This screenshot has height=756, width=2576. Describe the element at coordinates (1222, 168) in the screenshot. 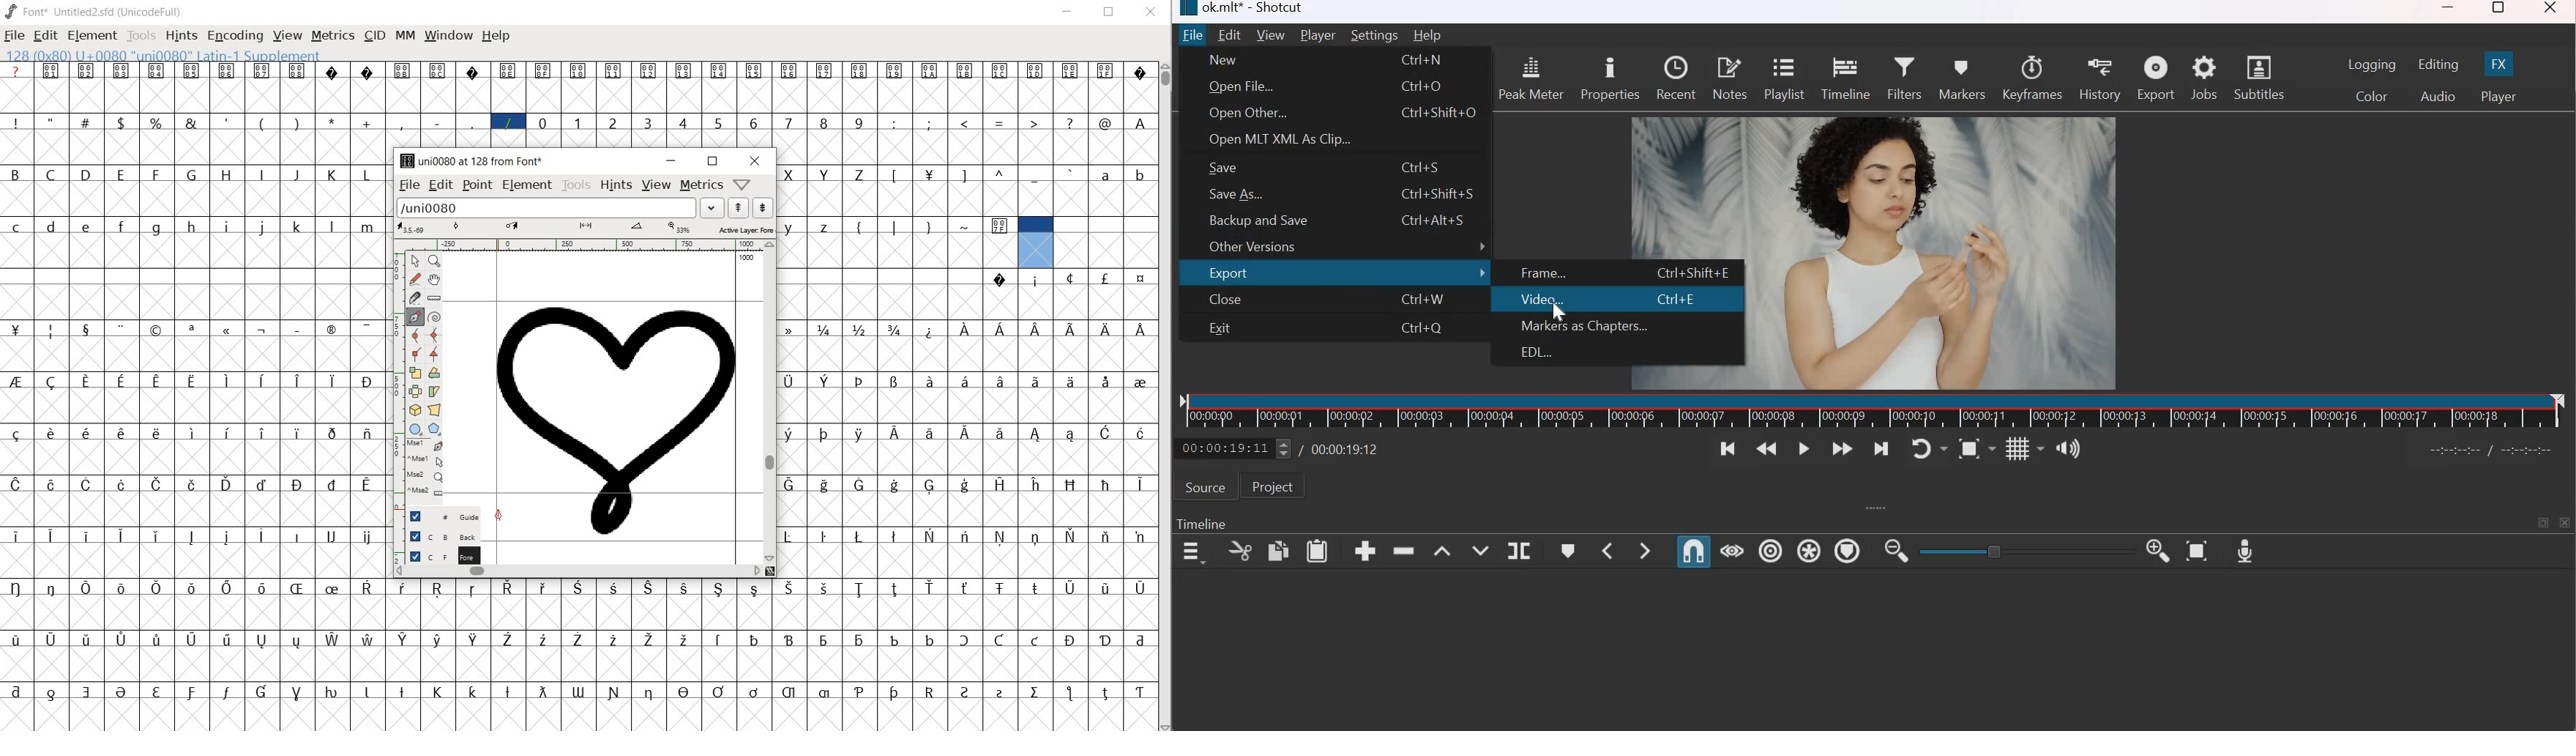

I see `save` at that location.